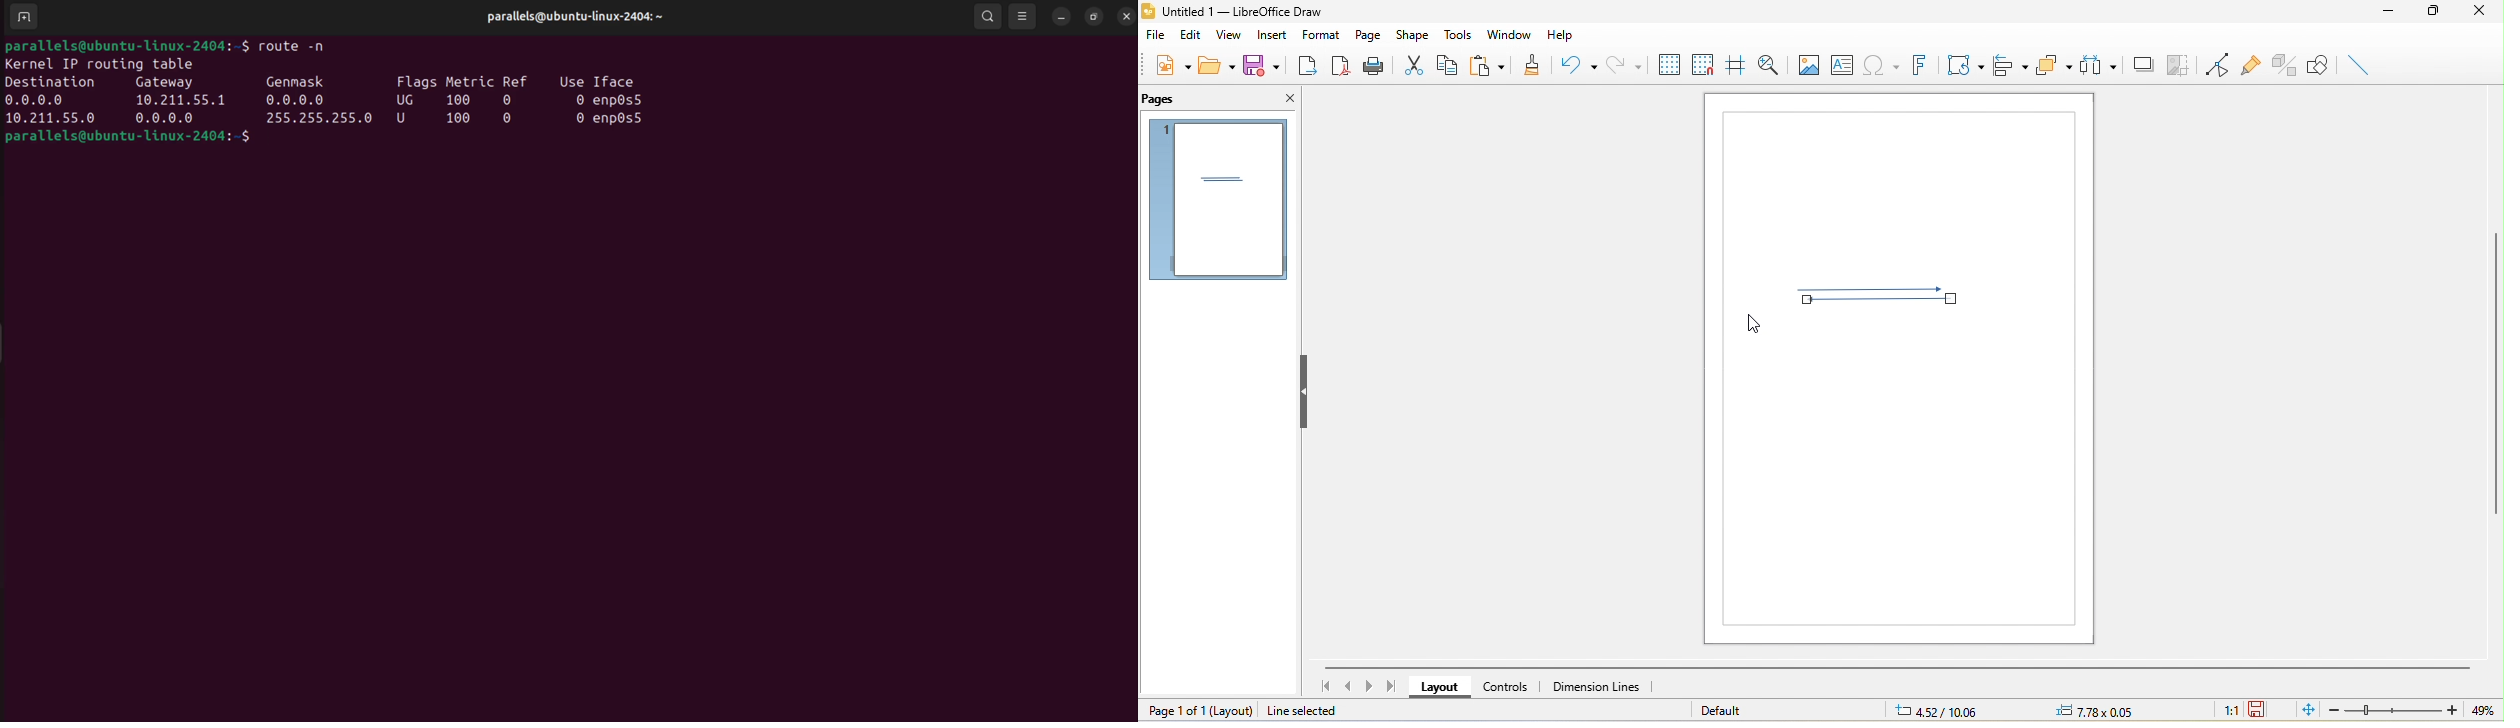 This screenshot has height=728, width=2520. What do you see at coordinates (490, 79) in the screenshot?
I see `metric ref` at bounding box center [490, 79].